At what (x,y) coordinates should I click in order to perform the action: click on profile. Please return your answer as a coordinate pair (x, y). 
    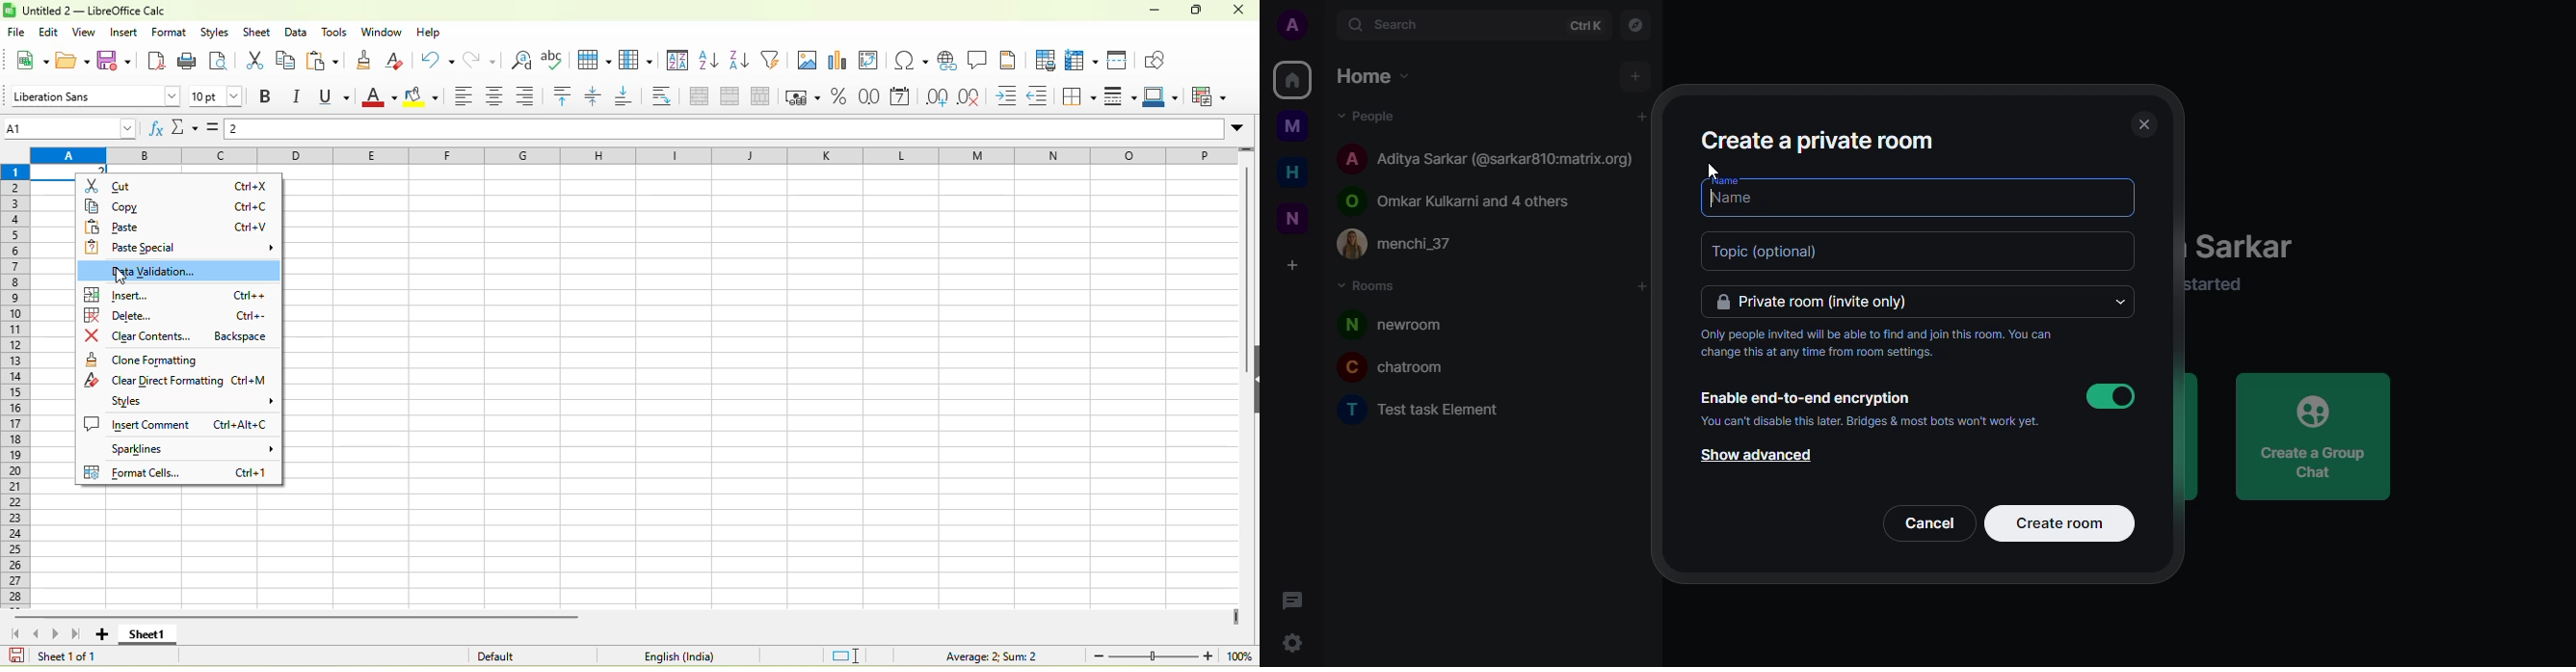
    Looking at the image, I should click on (1289, 23).